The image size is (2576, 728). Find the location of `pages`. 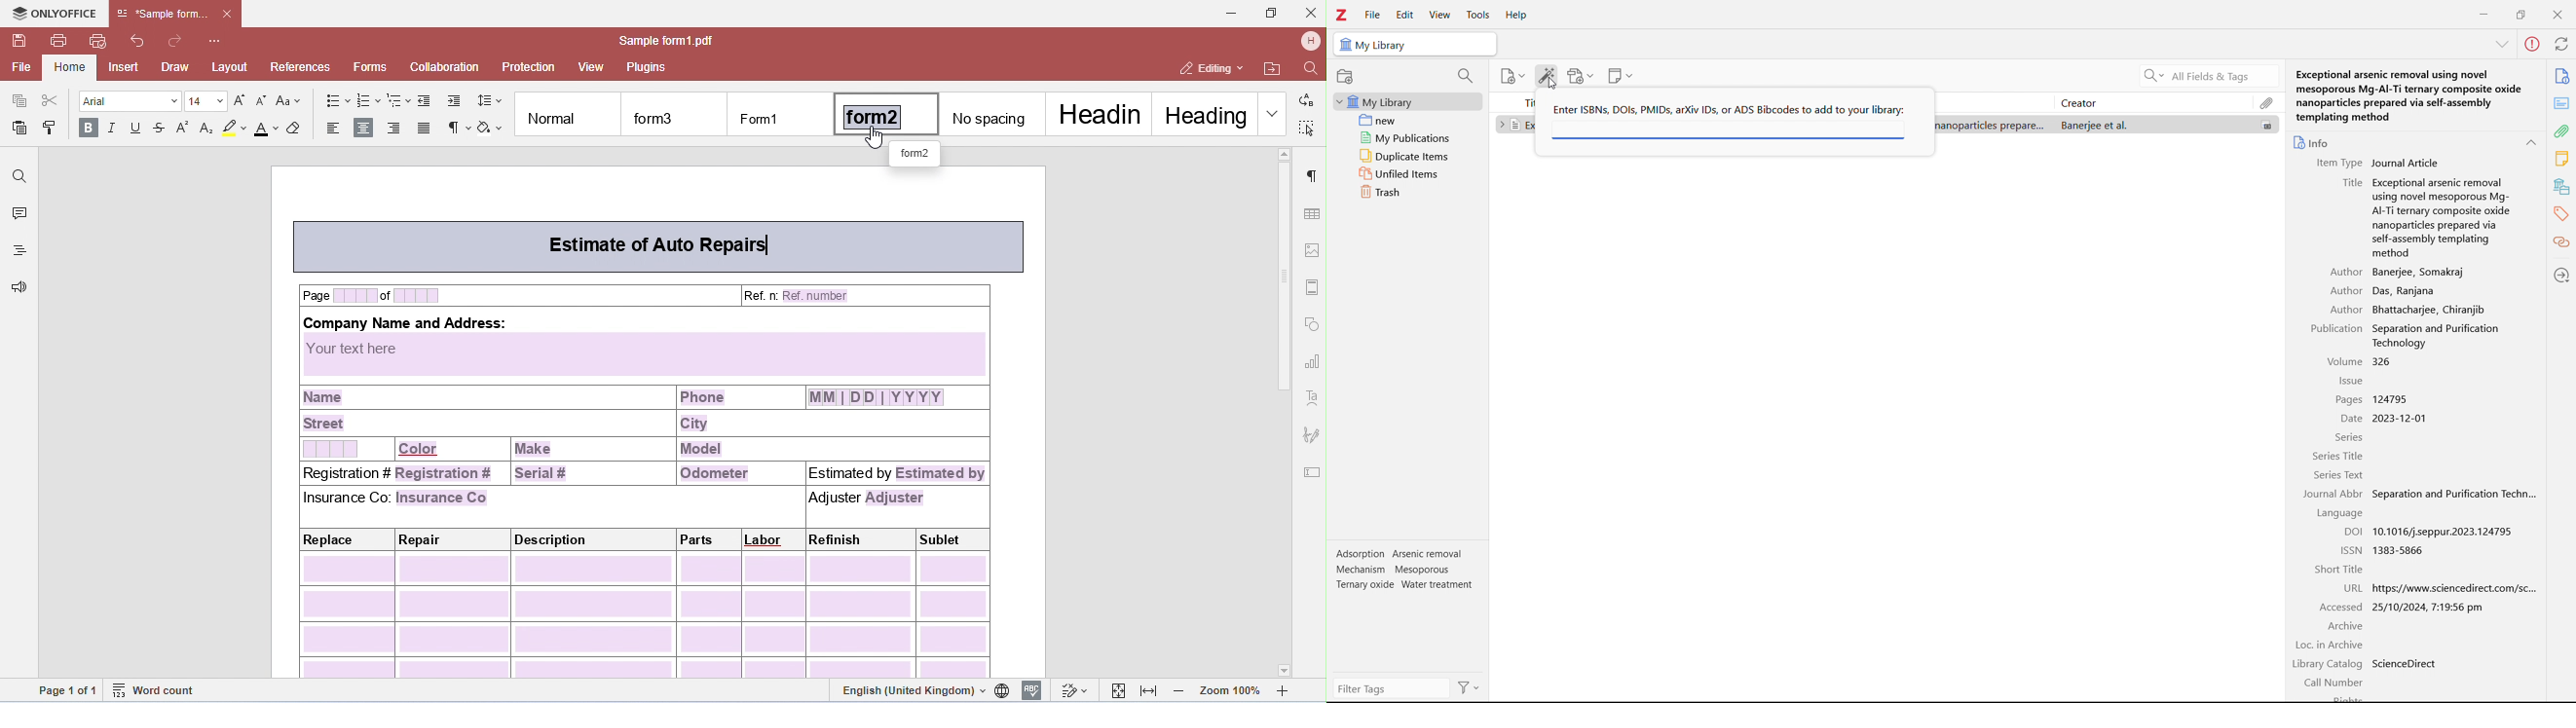

pages is located at coordinates (2349, 399).